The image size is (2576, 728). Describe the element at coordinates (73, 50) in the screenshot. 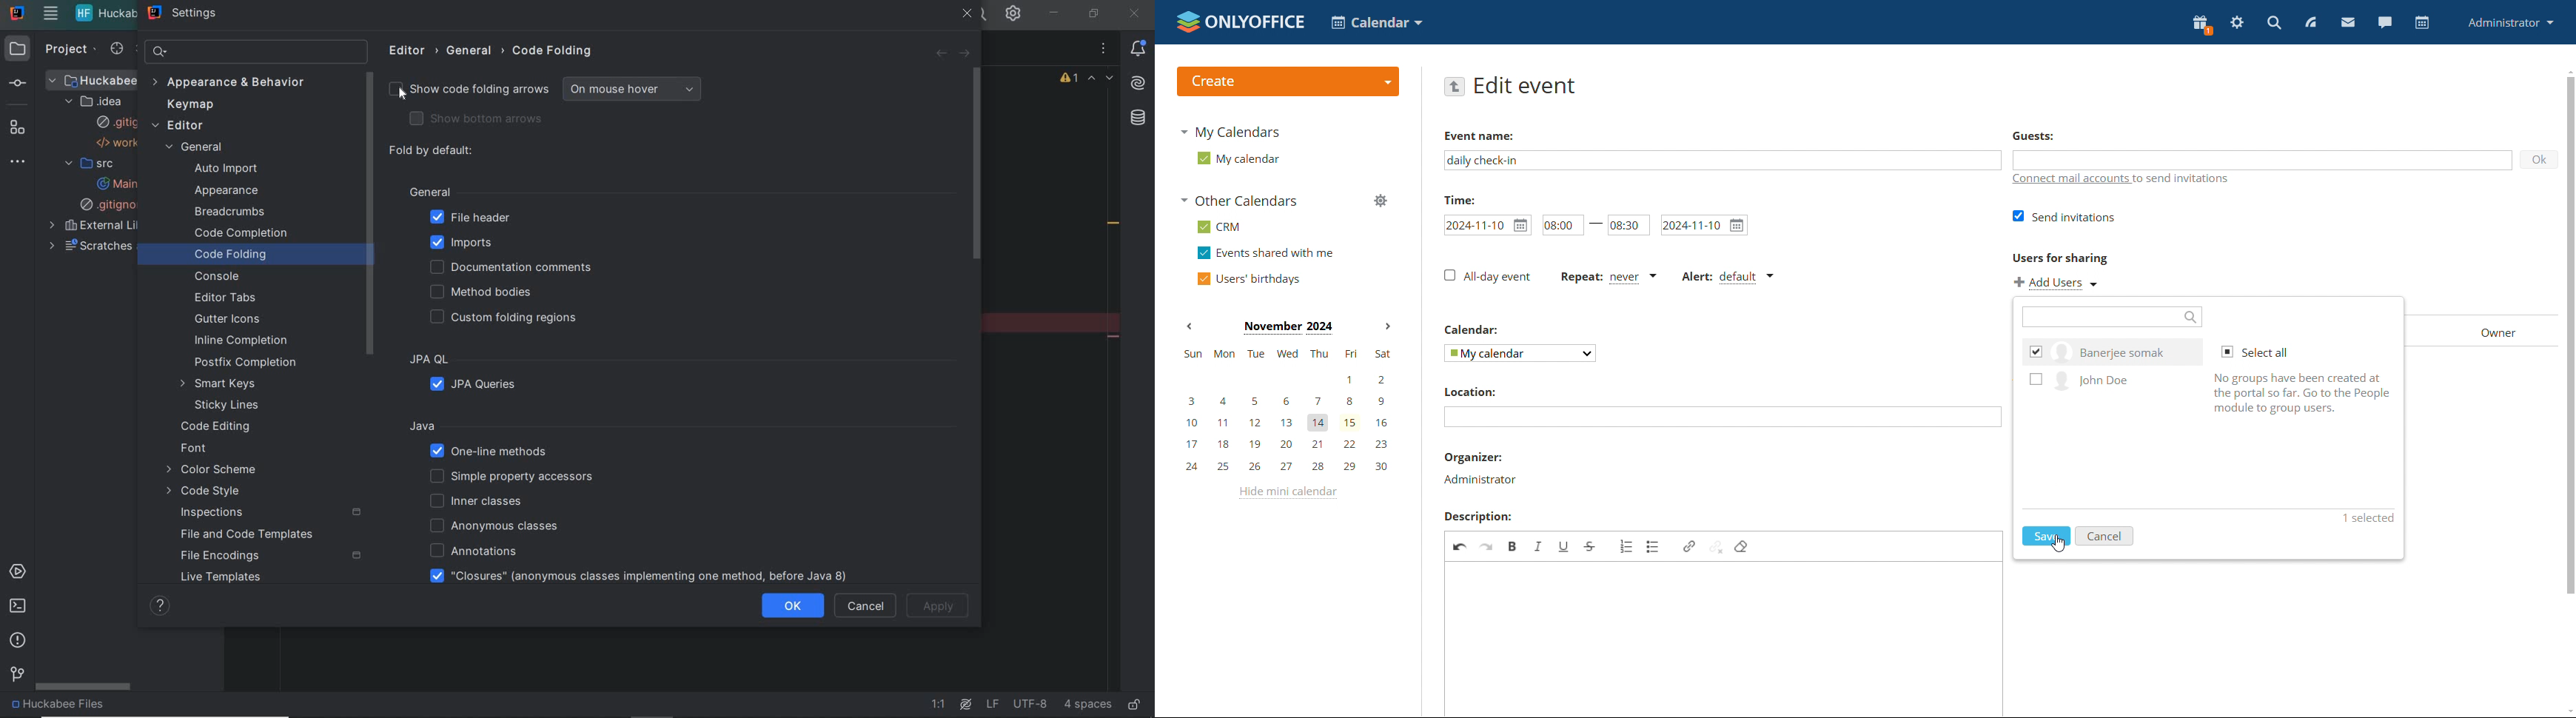

I see `project` at that location.